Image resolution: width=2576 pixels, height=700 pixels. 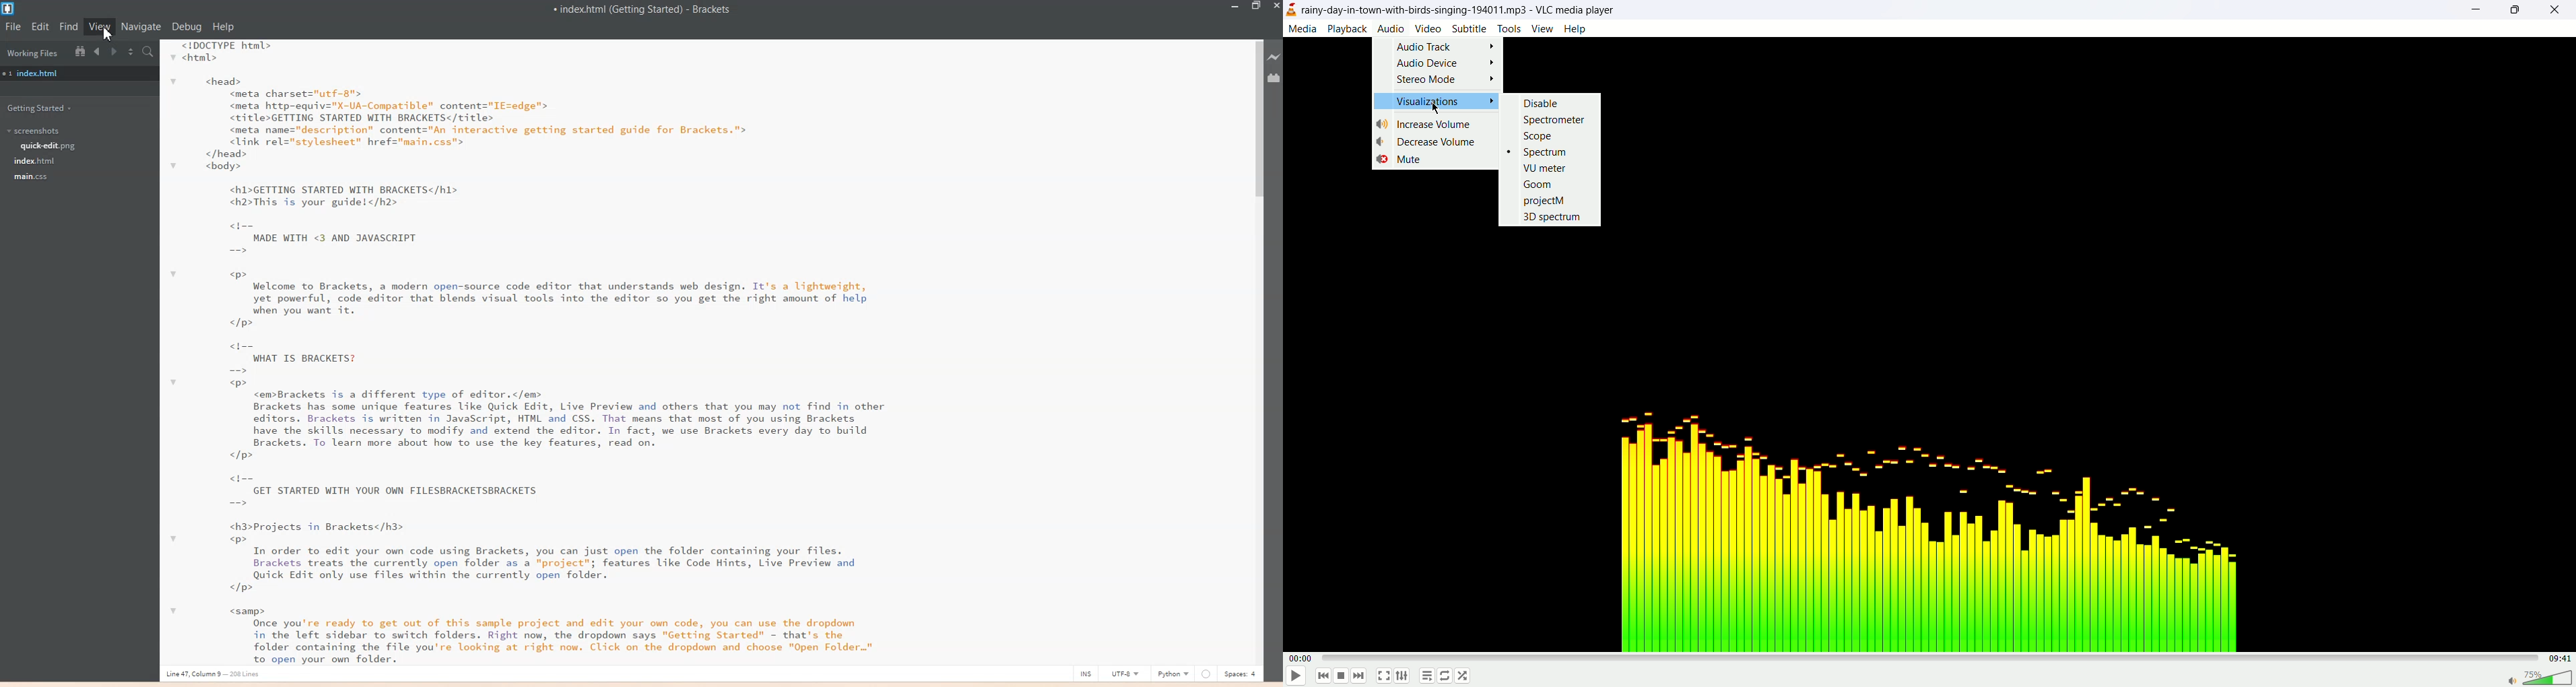 I want to click on Minimize, so click(x=1236, y=7).